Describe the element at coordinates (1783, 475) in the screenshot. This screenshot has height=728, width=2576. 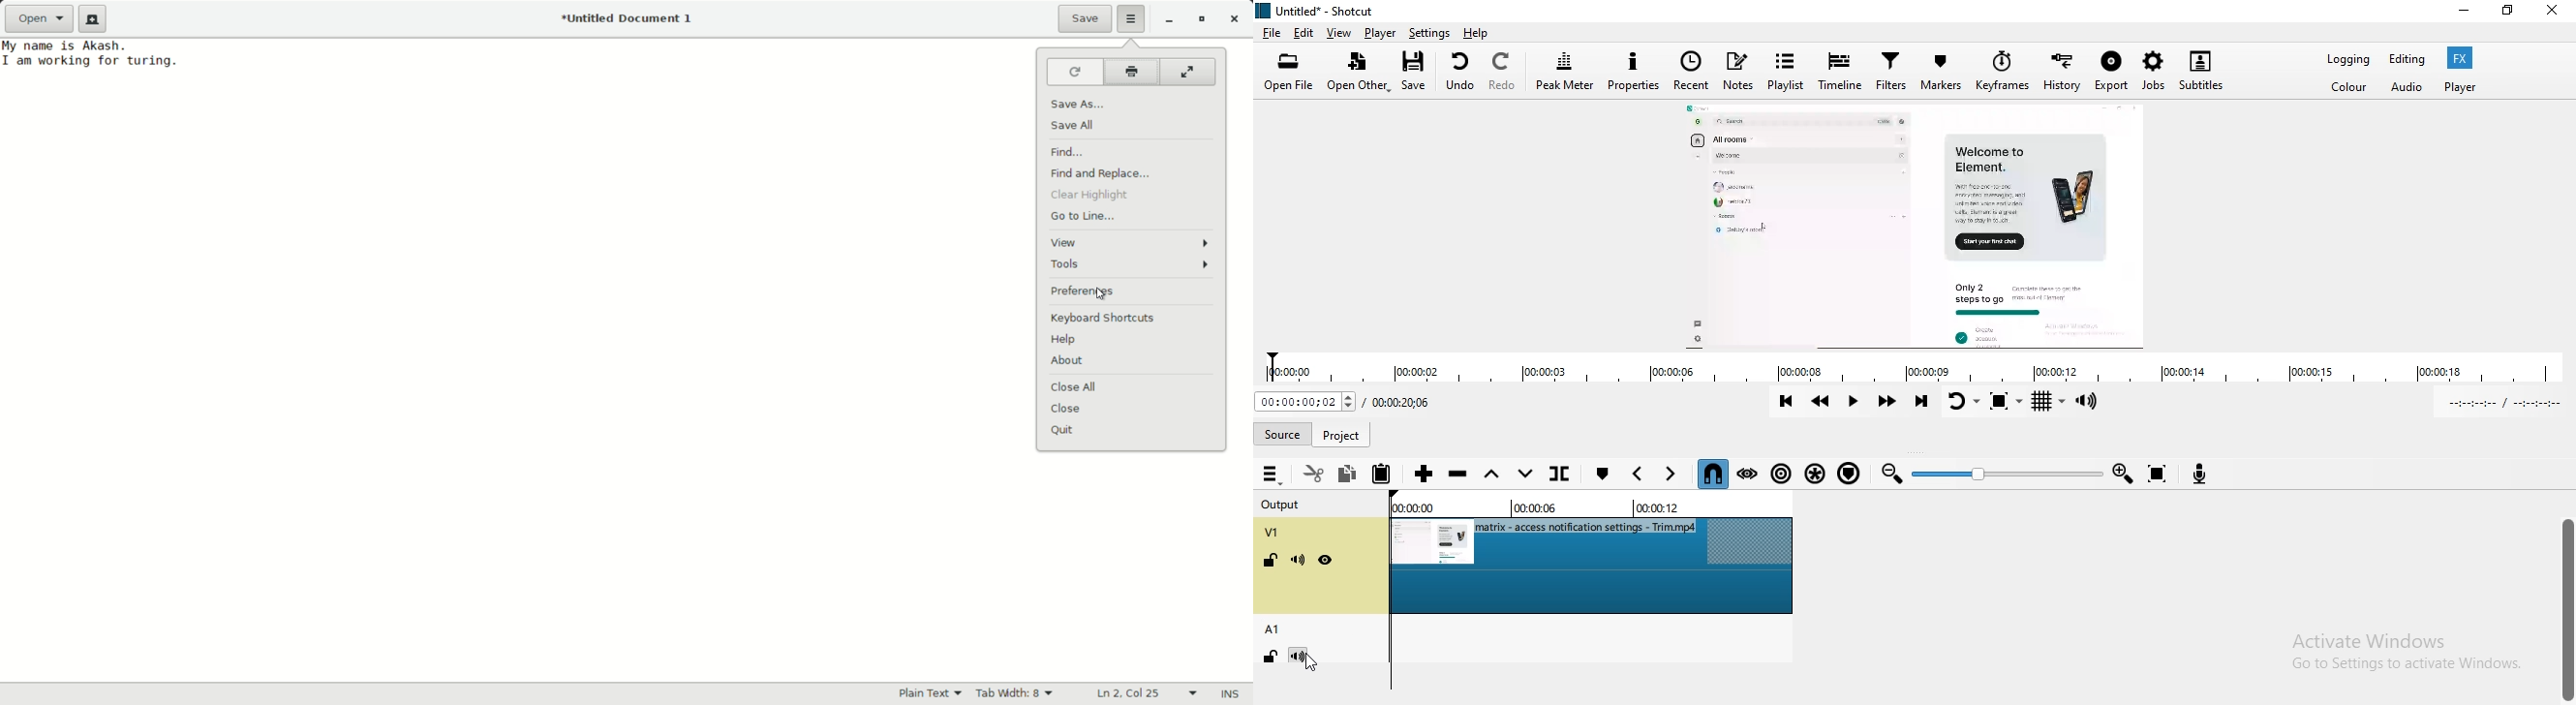
I see `Ripple` at that location.